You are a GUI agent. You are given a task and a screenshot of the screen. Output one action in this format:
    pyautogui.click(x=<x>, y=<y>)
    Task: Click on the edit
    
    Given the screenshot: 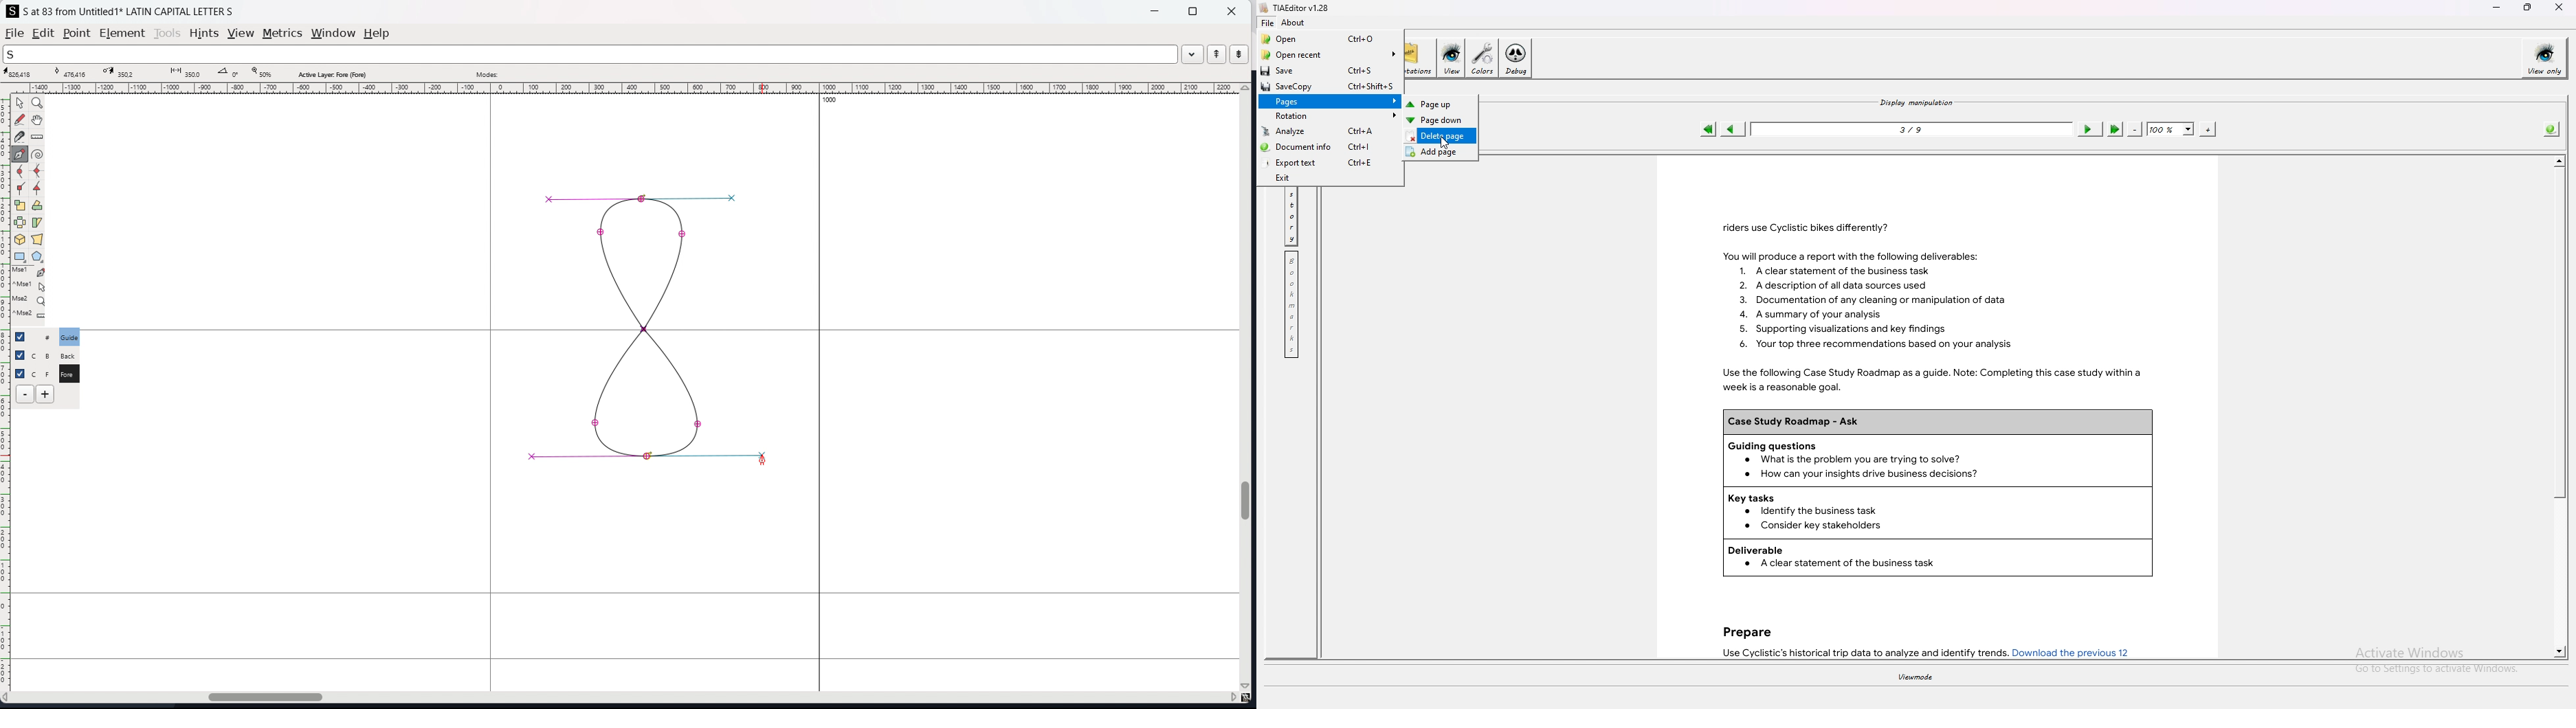 What is the action you would take?
    pyautogui.click(x=43, y=33)
    